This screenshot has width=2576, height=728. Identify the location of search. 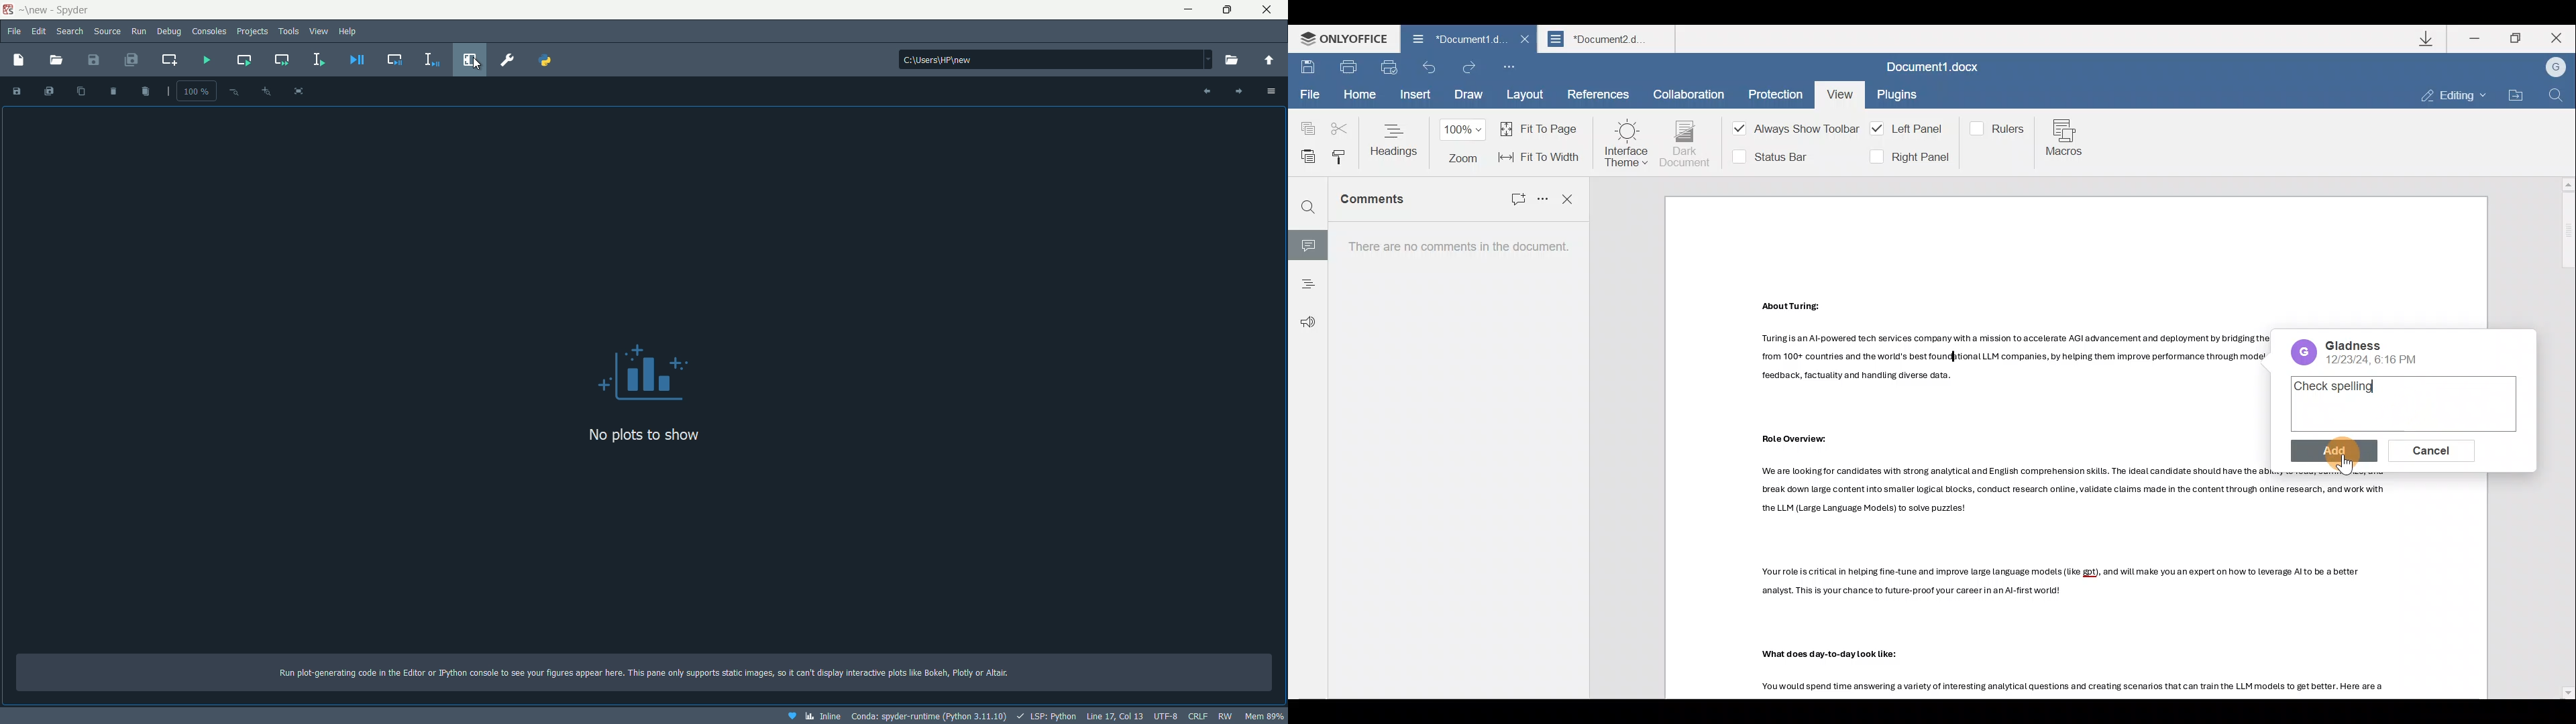
(70, 31).